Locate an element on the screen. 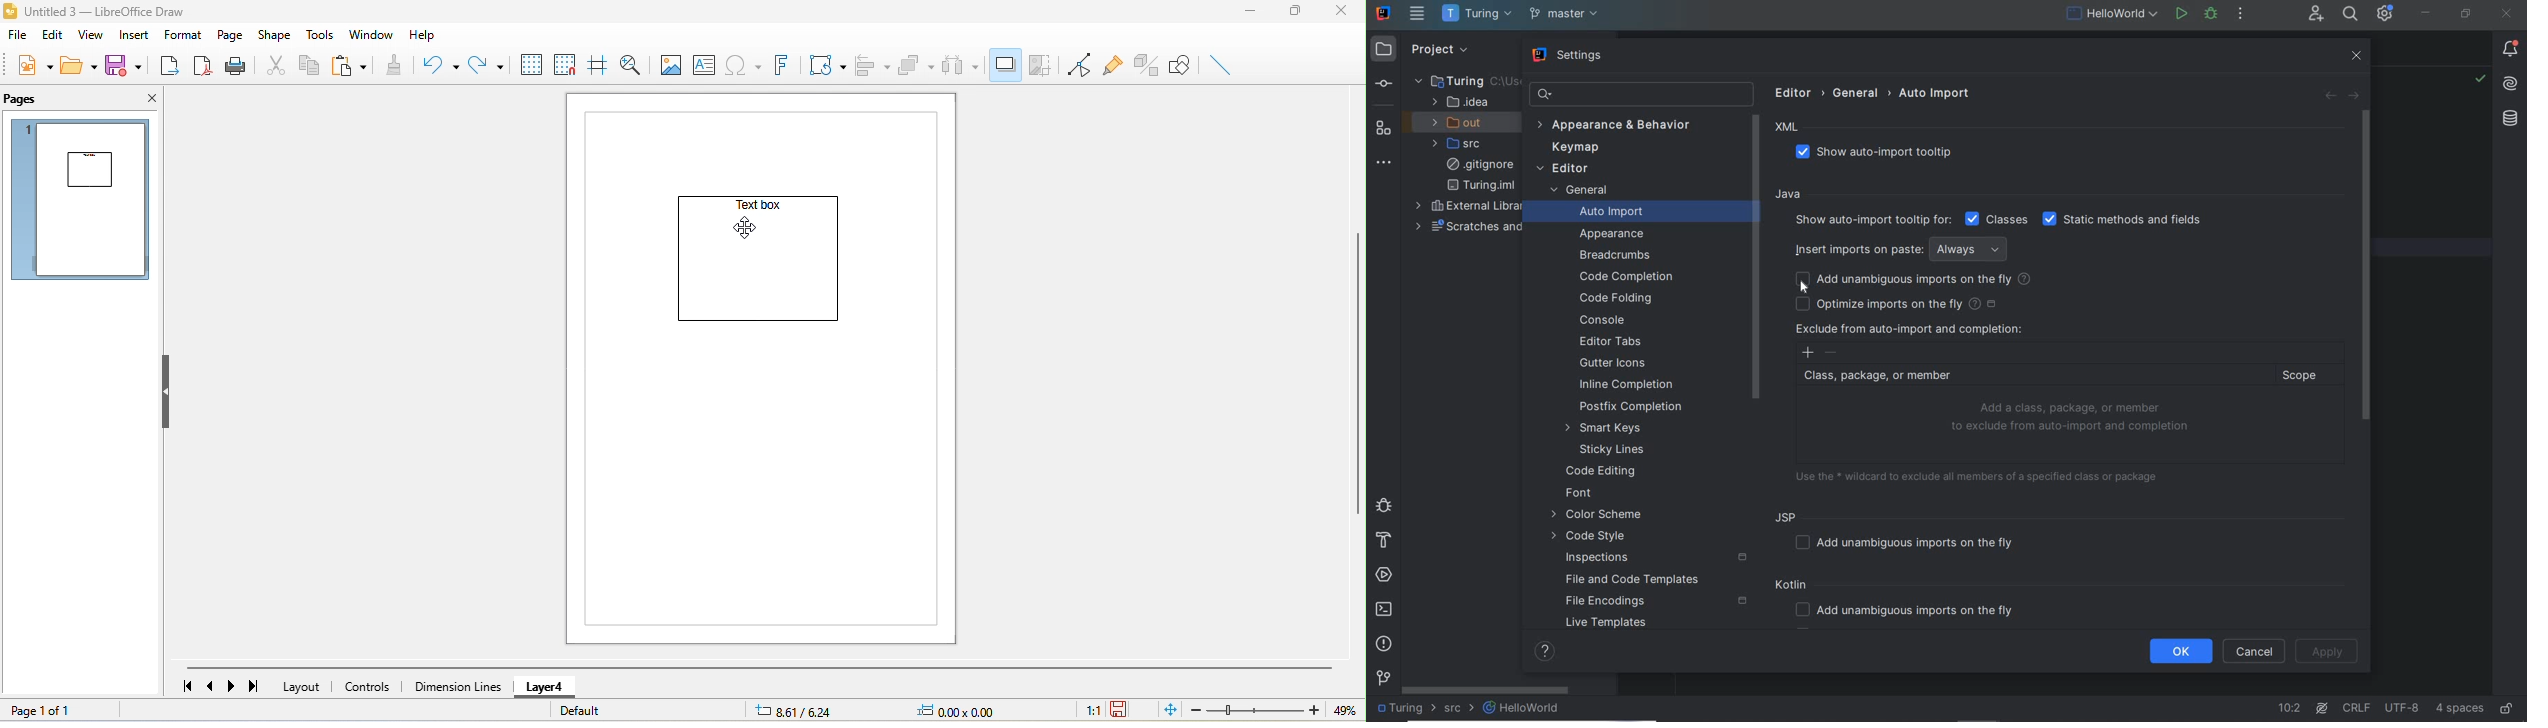  page 1 of 1 is located at coordinates (43, 712).